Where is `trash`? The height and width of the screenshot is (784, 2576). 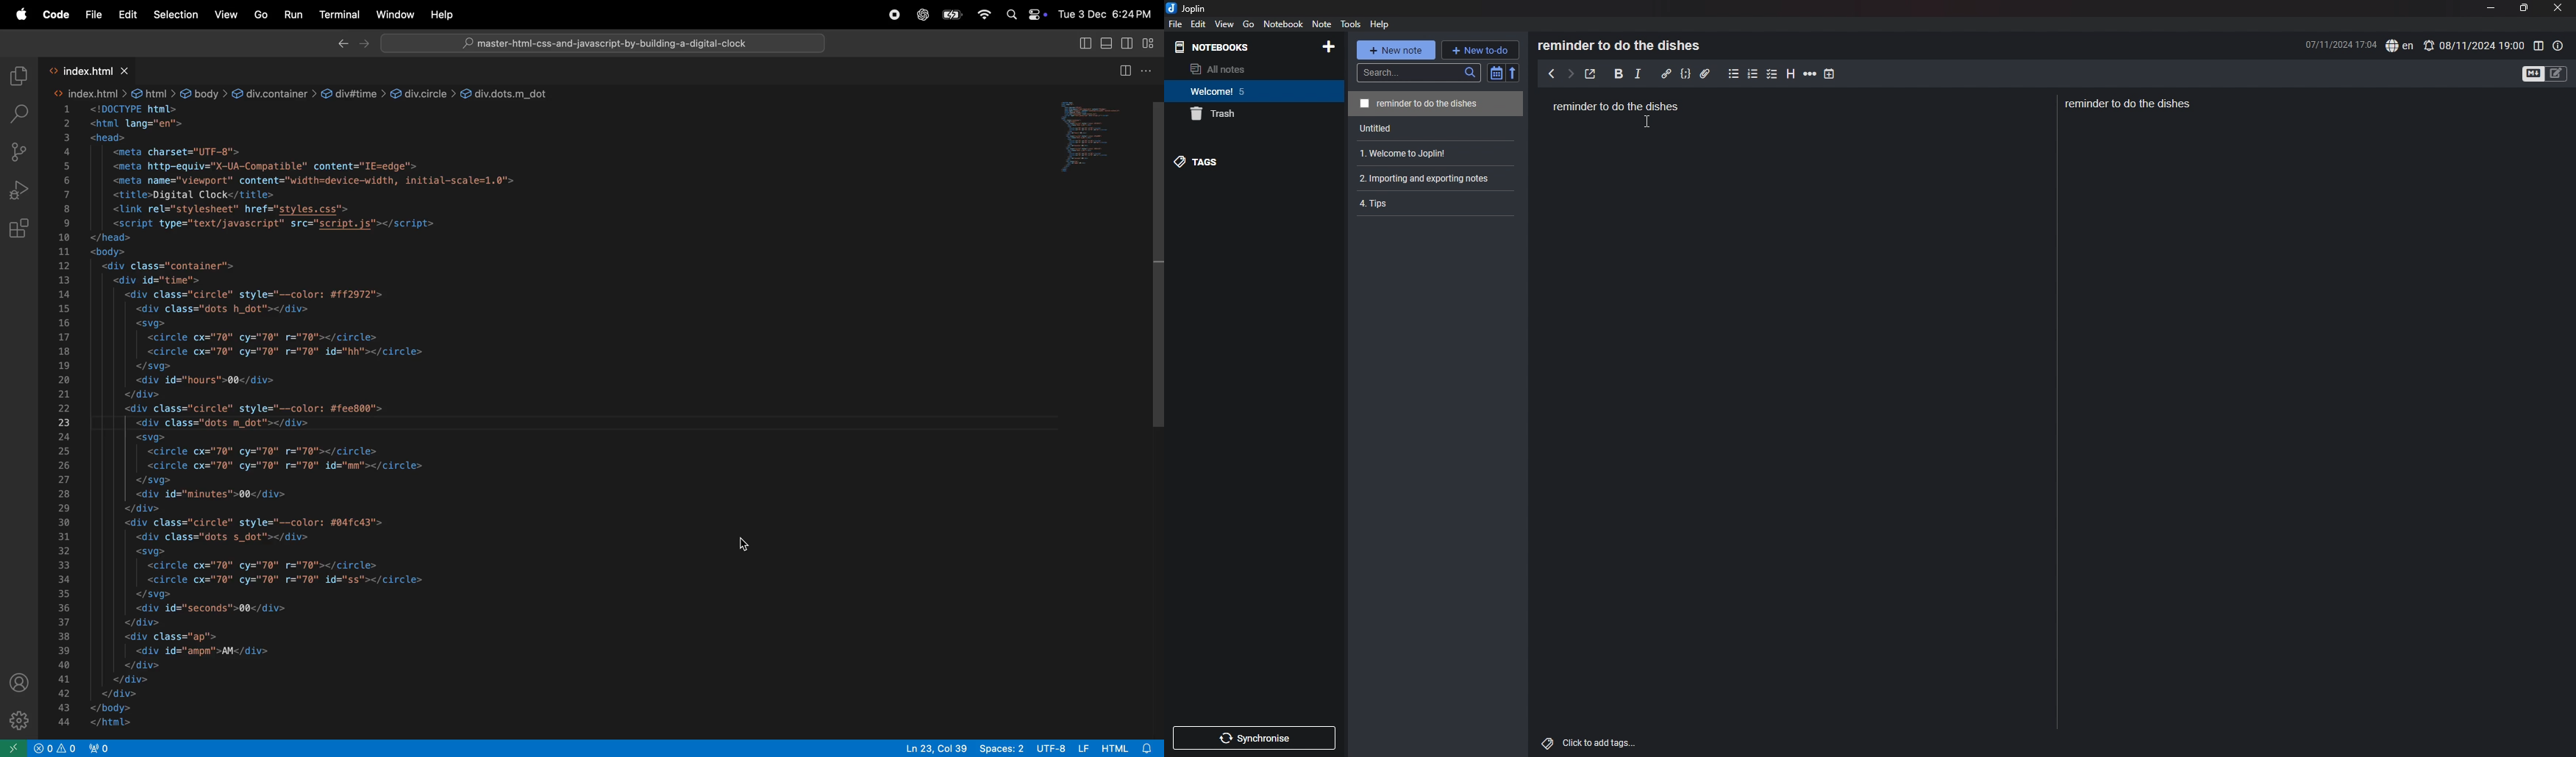 trash is located at coordinates (1246, 114).